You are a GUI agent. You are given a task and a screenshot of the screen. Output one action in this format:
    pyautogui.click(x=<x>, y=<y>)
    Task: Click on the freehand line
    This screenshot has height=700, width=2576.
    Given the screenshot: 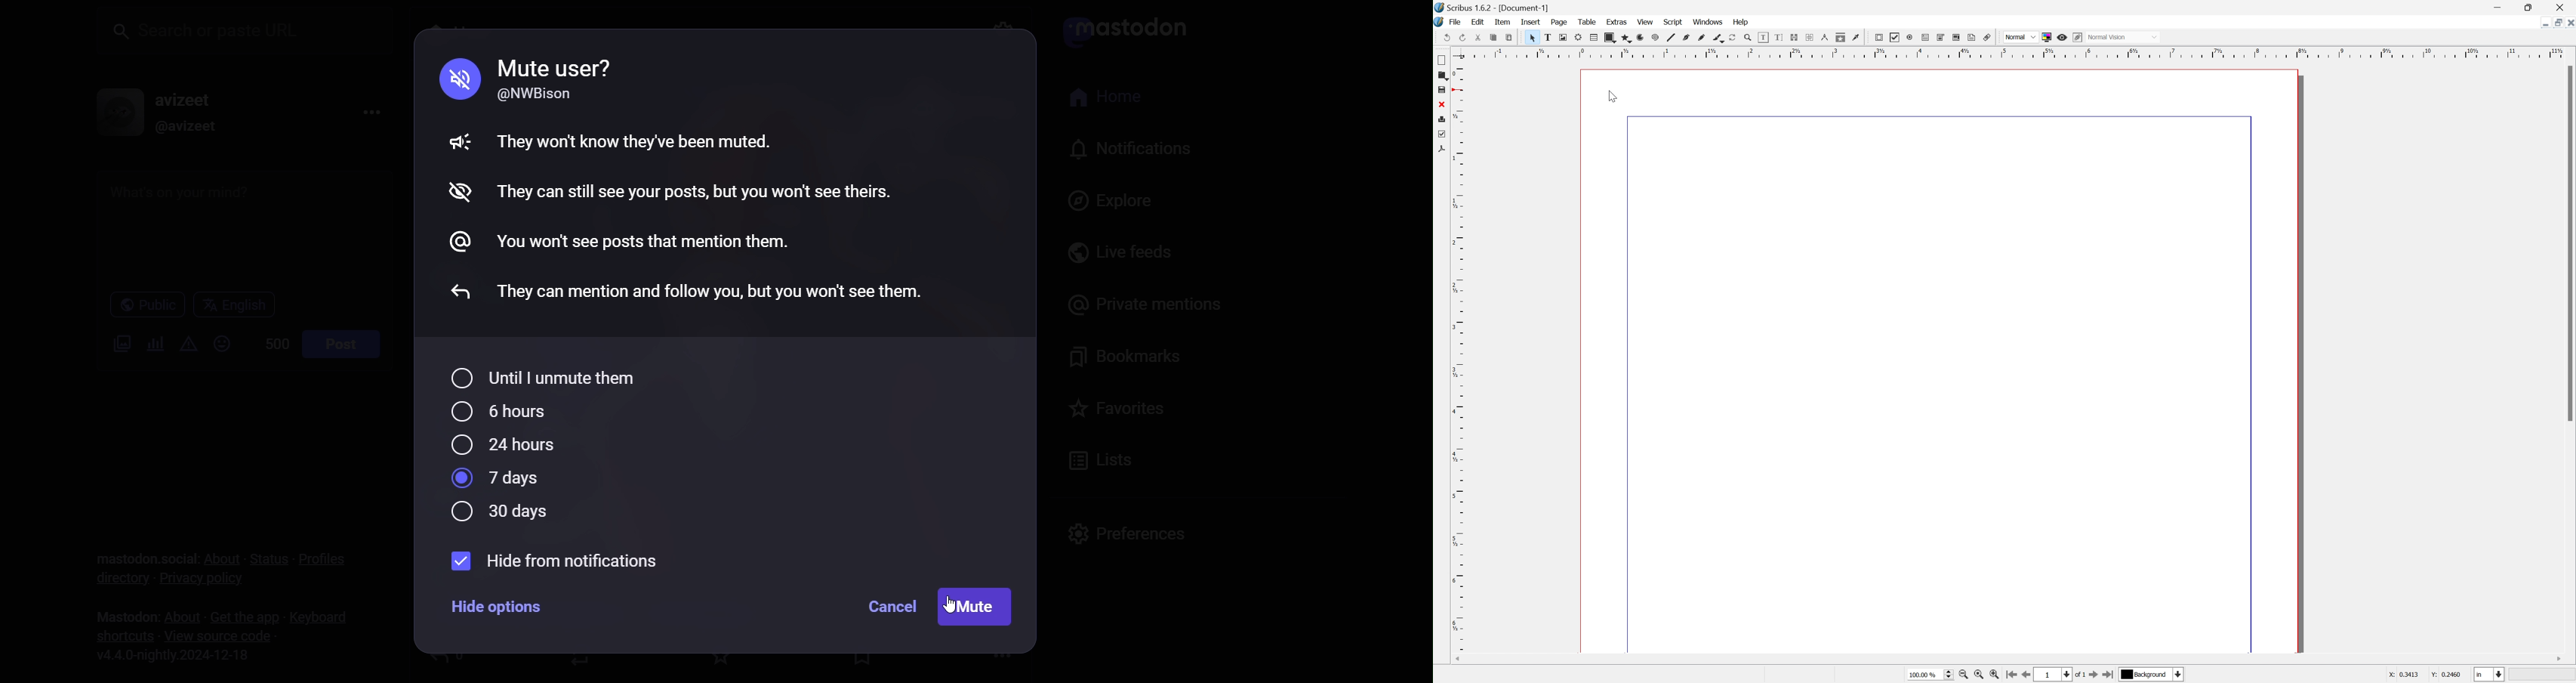 What is the action you would take?
    pyautogui.click(x=1809, y=37)
    